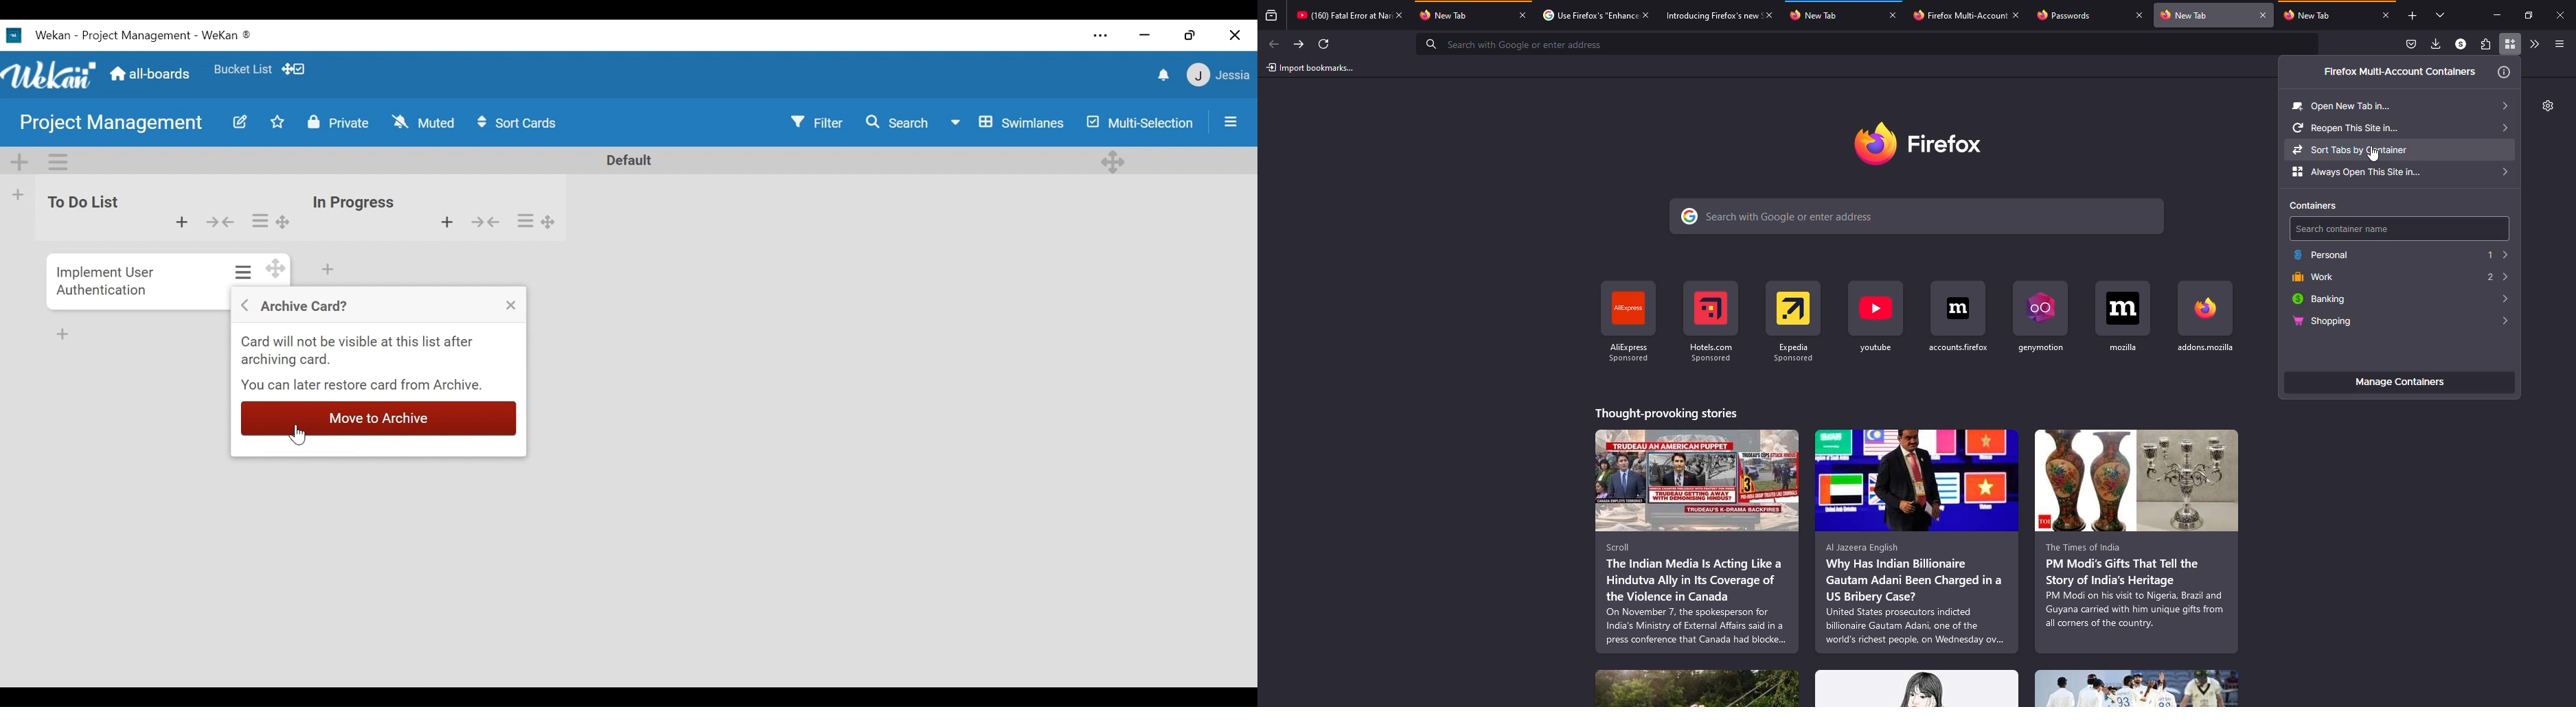  Describe the element at coordinates (378, 417) in the screenshot. I see `Move to Archive` at that location.